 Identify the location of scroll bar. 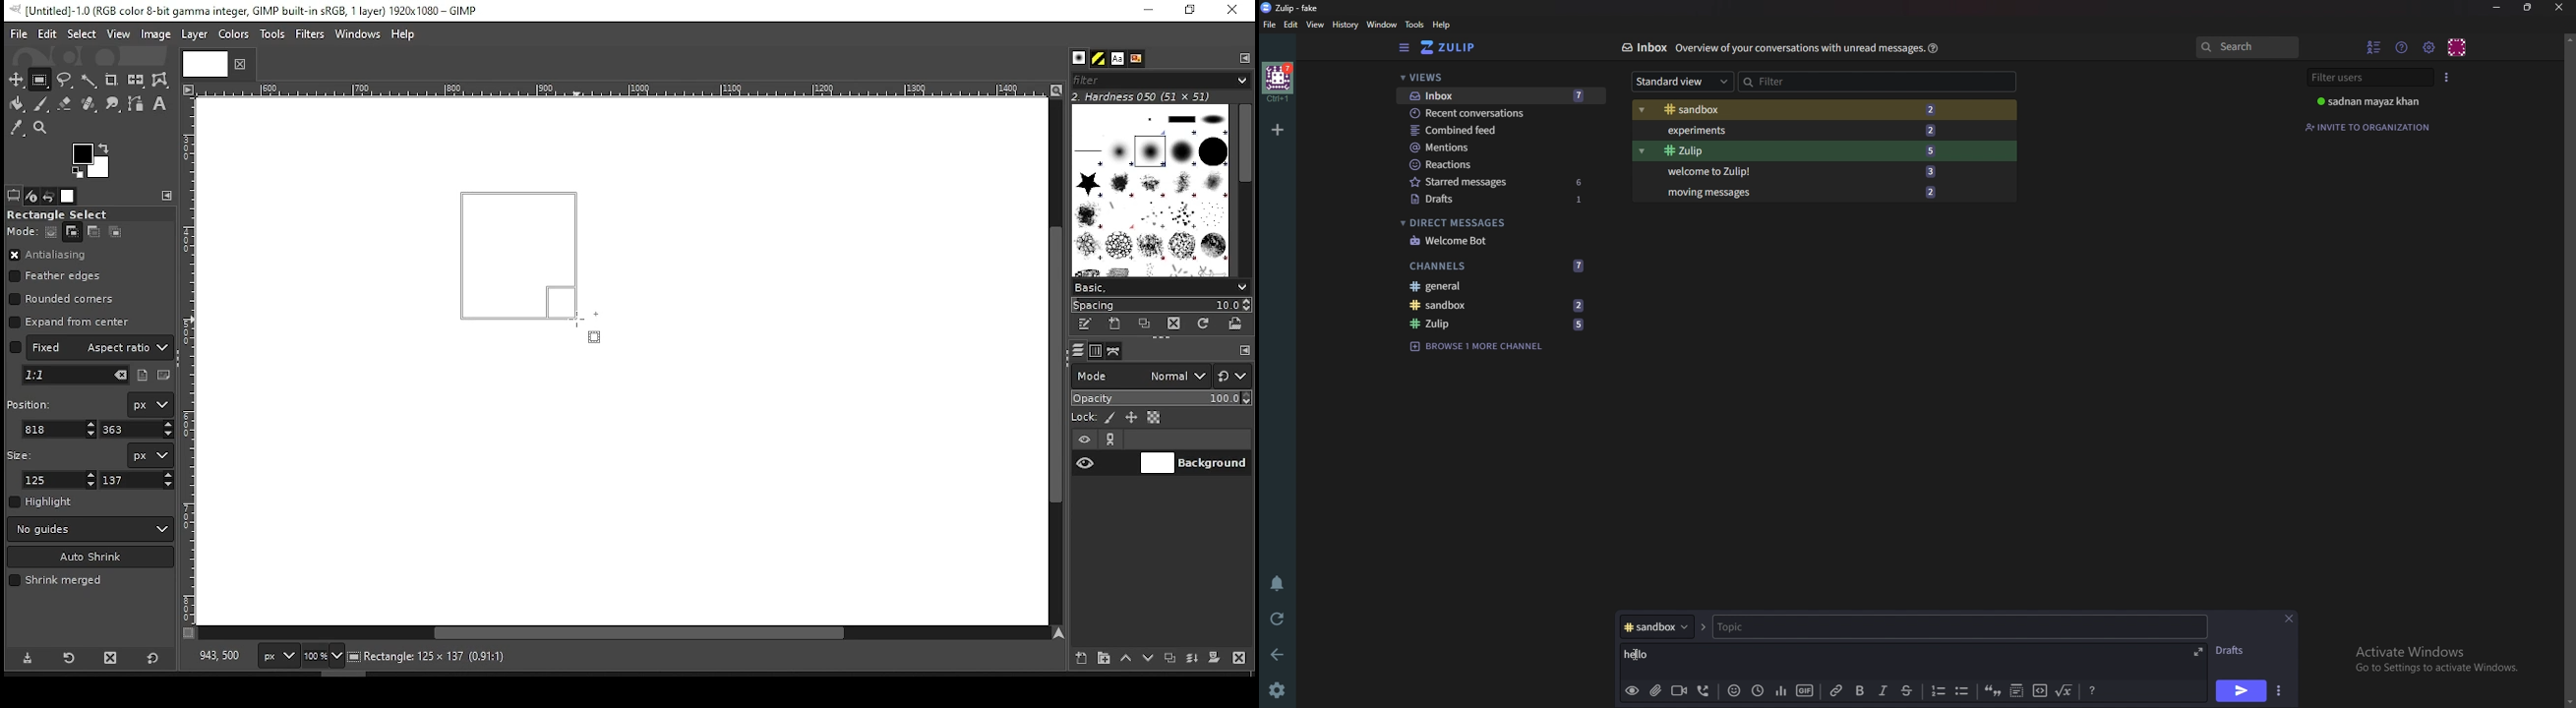
(2570, 367).